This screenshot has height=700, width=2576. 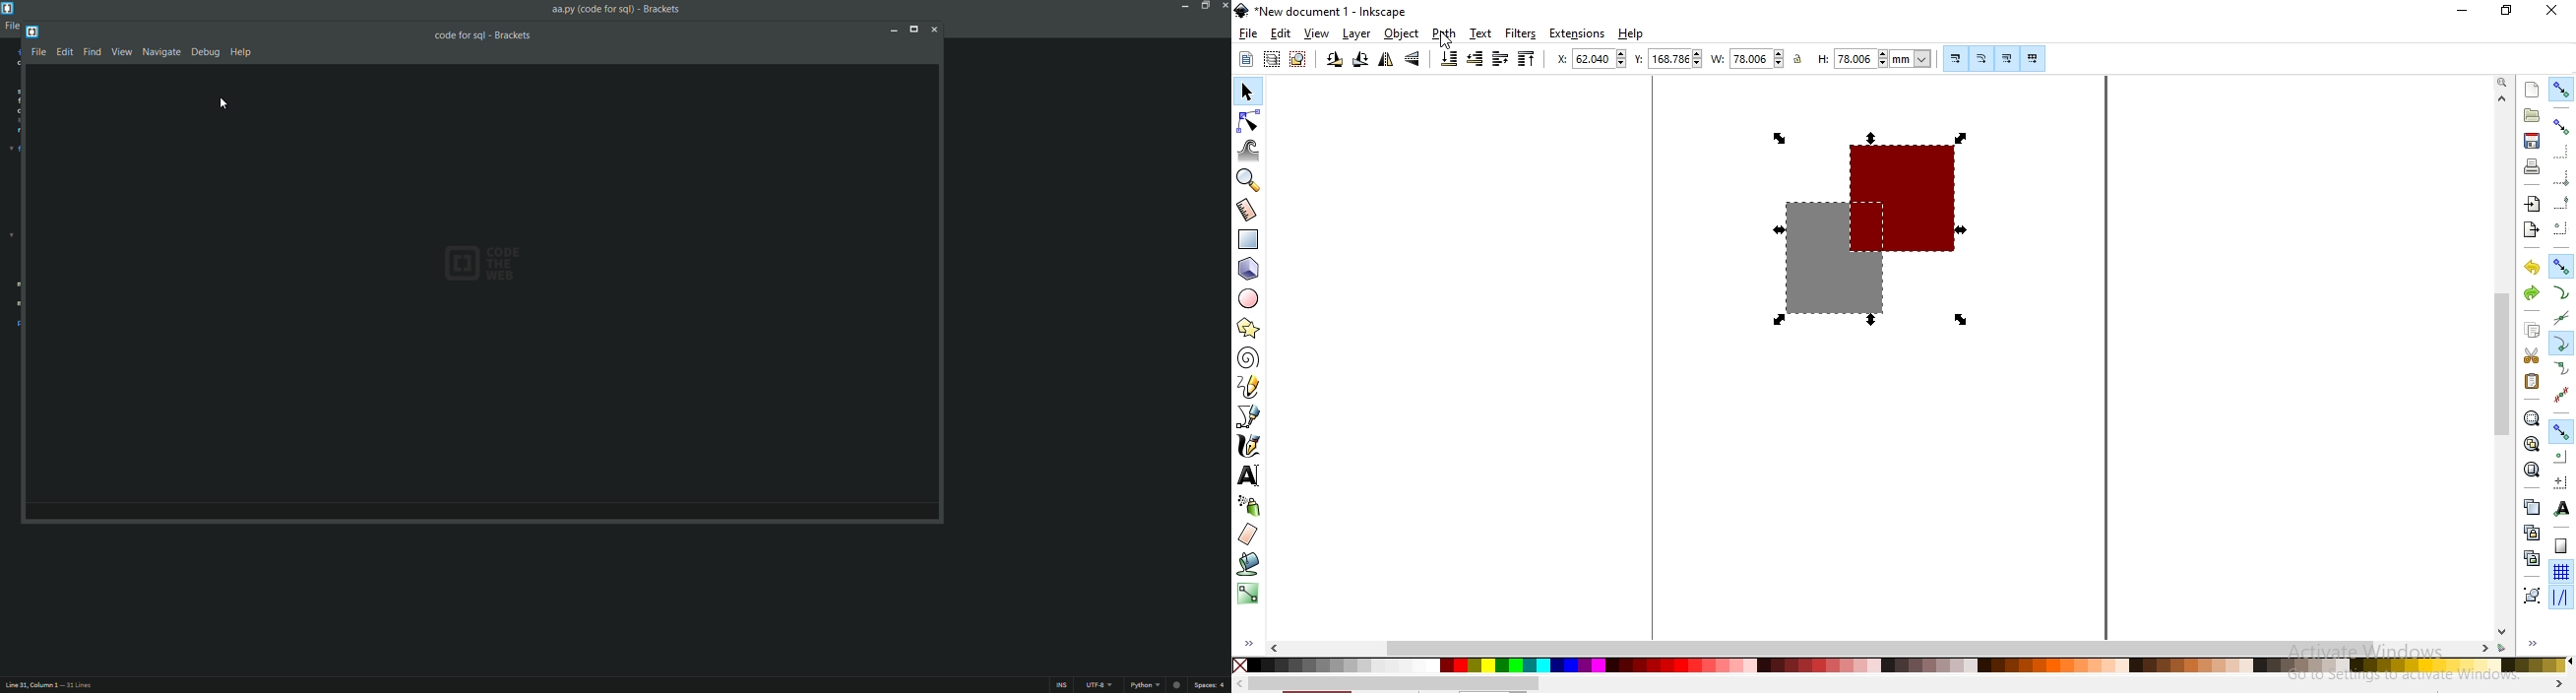 What do you see at coordinates (1402, 33) in the screenshot?
I see `object` at bounding box center [1402, 33].